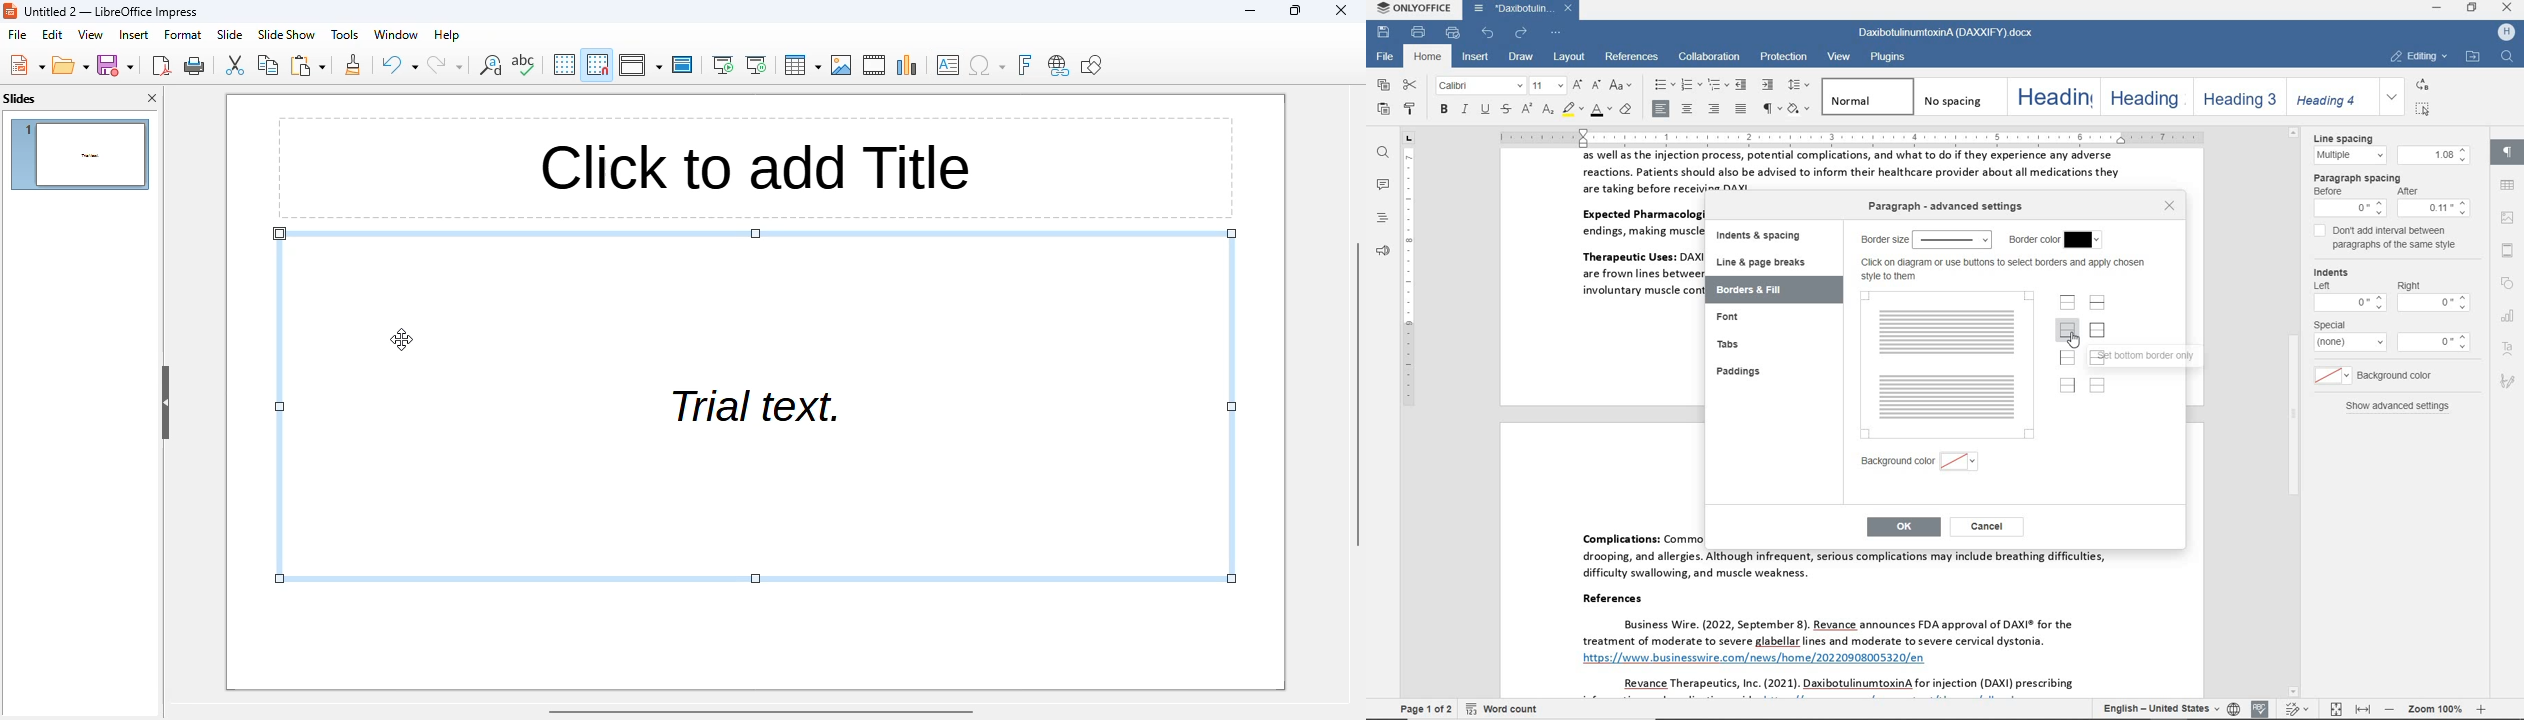 The width and height of the screenshot is (2548, 728). Describe the element at coordinates (2334, 709) in the screenshot. I see `fit to page` at that location.